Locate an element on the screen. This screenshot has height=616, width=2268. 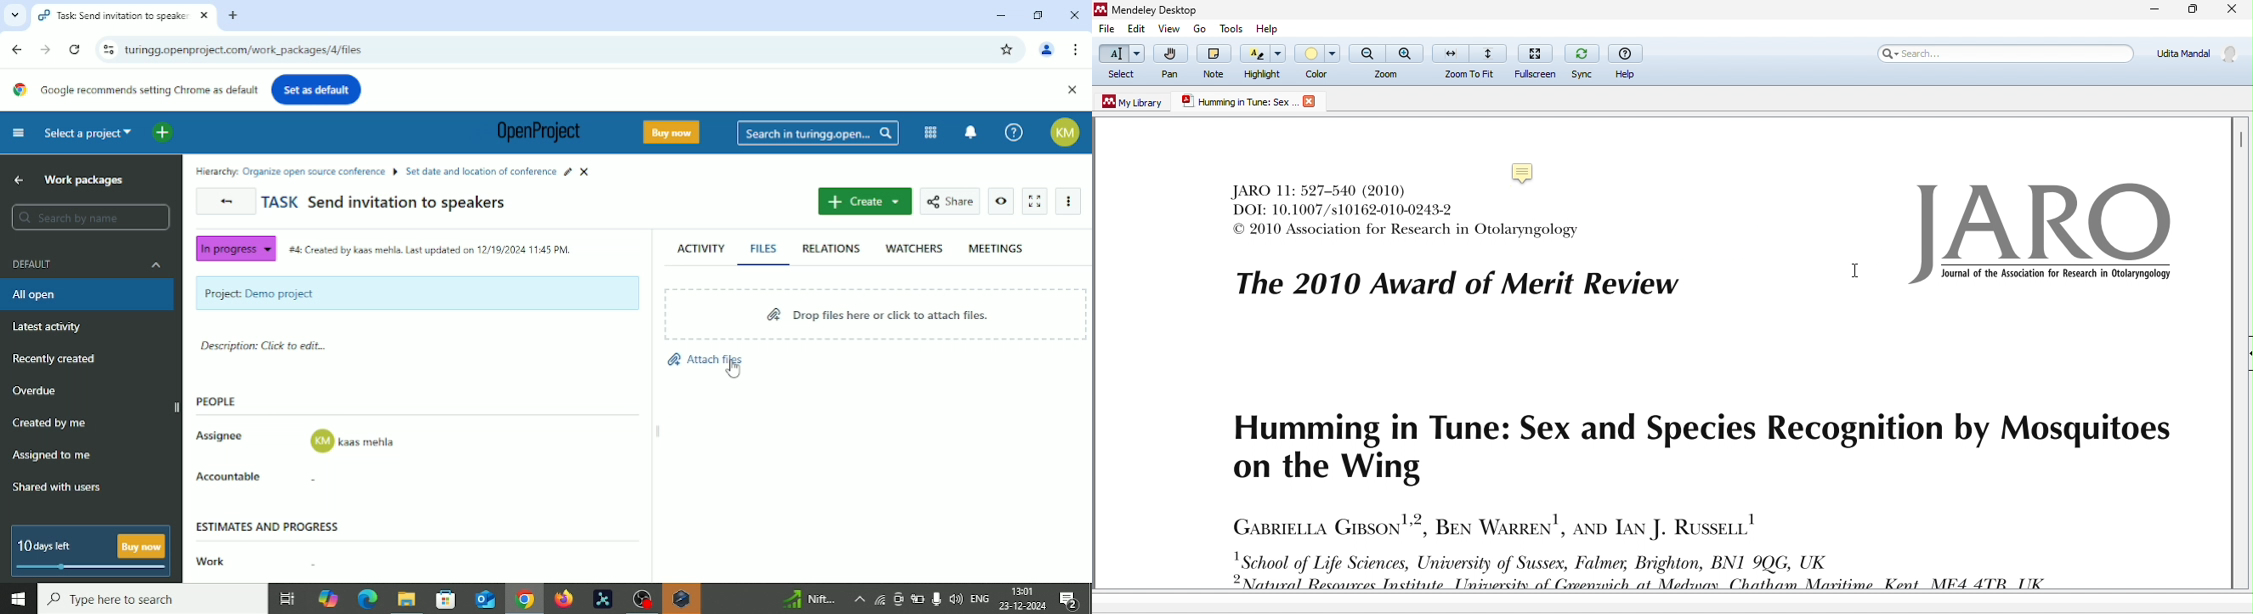
highlight is located at coordinates (1264, 62).